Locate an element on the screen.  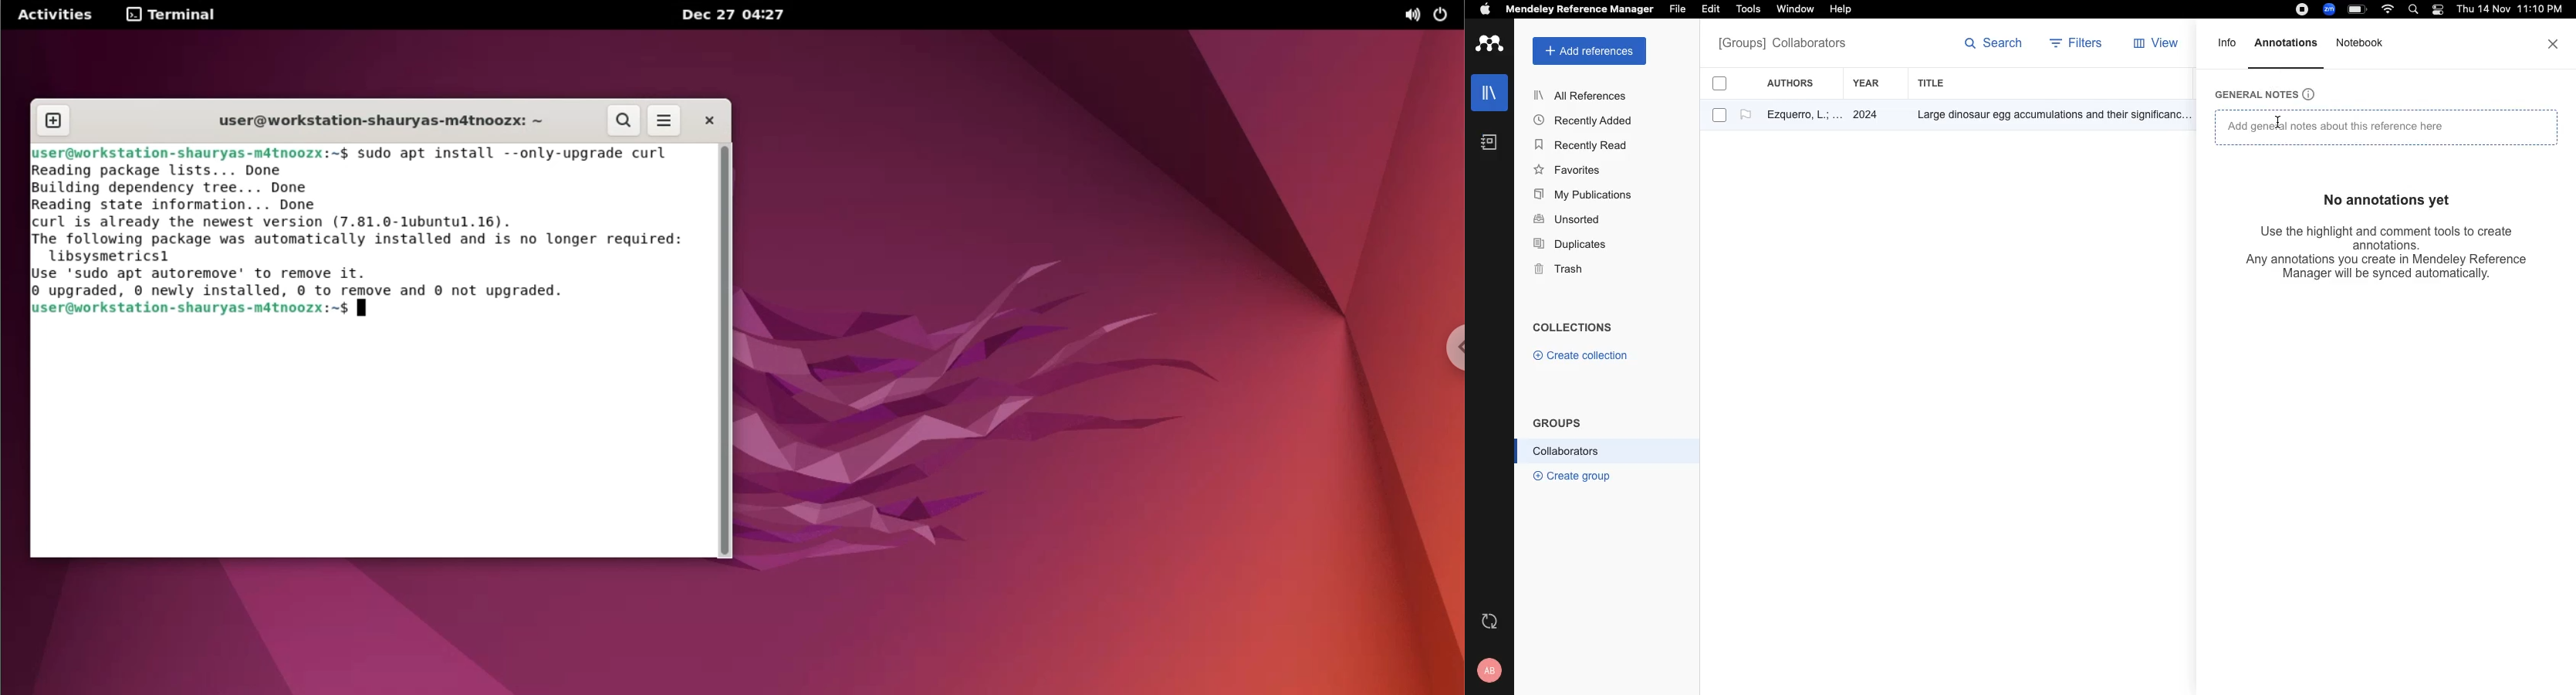
All References is located at coordinates (1583, 95).